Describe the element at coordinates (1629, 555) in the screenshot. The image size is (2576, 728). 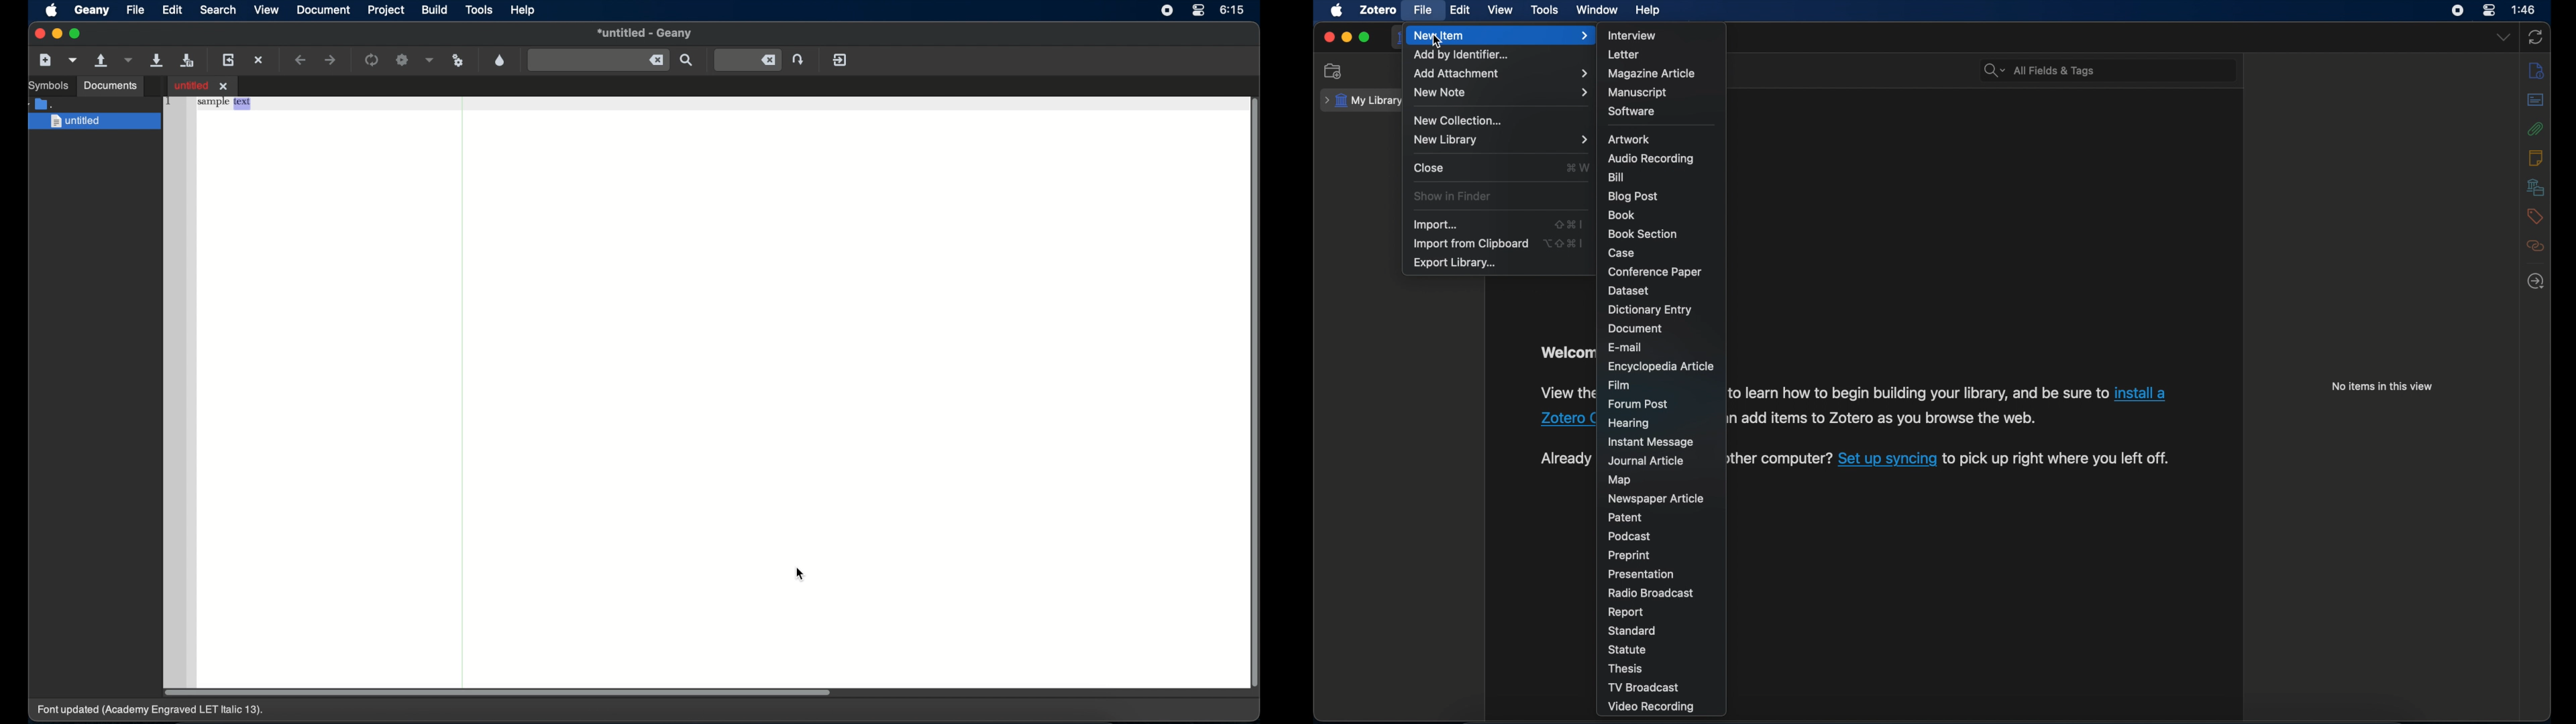
I see `preprint` at that location.